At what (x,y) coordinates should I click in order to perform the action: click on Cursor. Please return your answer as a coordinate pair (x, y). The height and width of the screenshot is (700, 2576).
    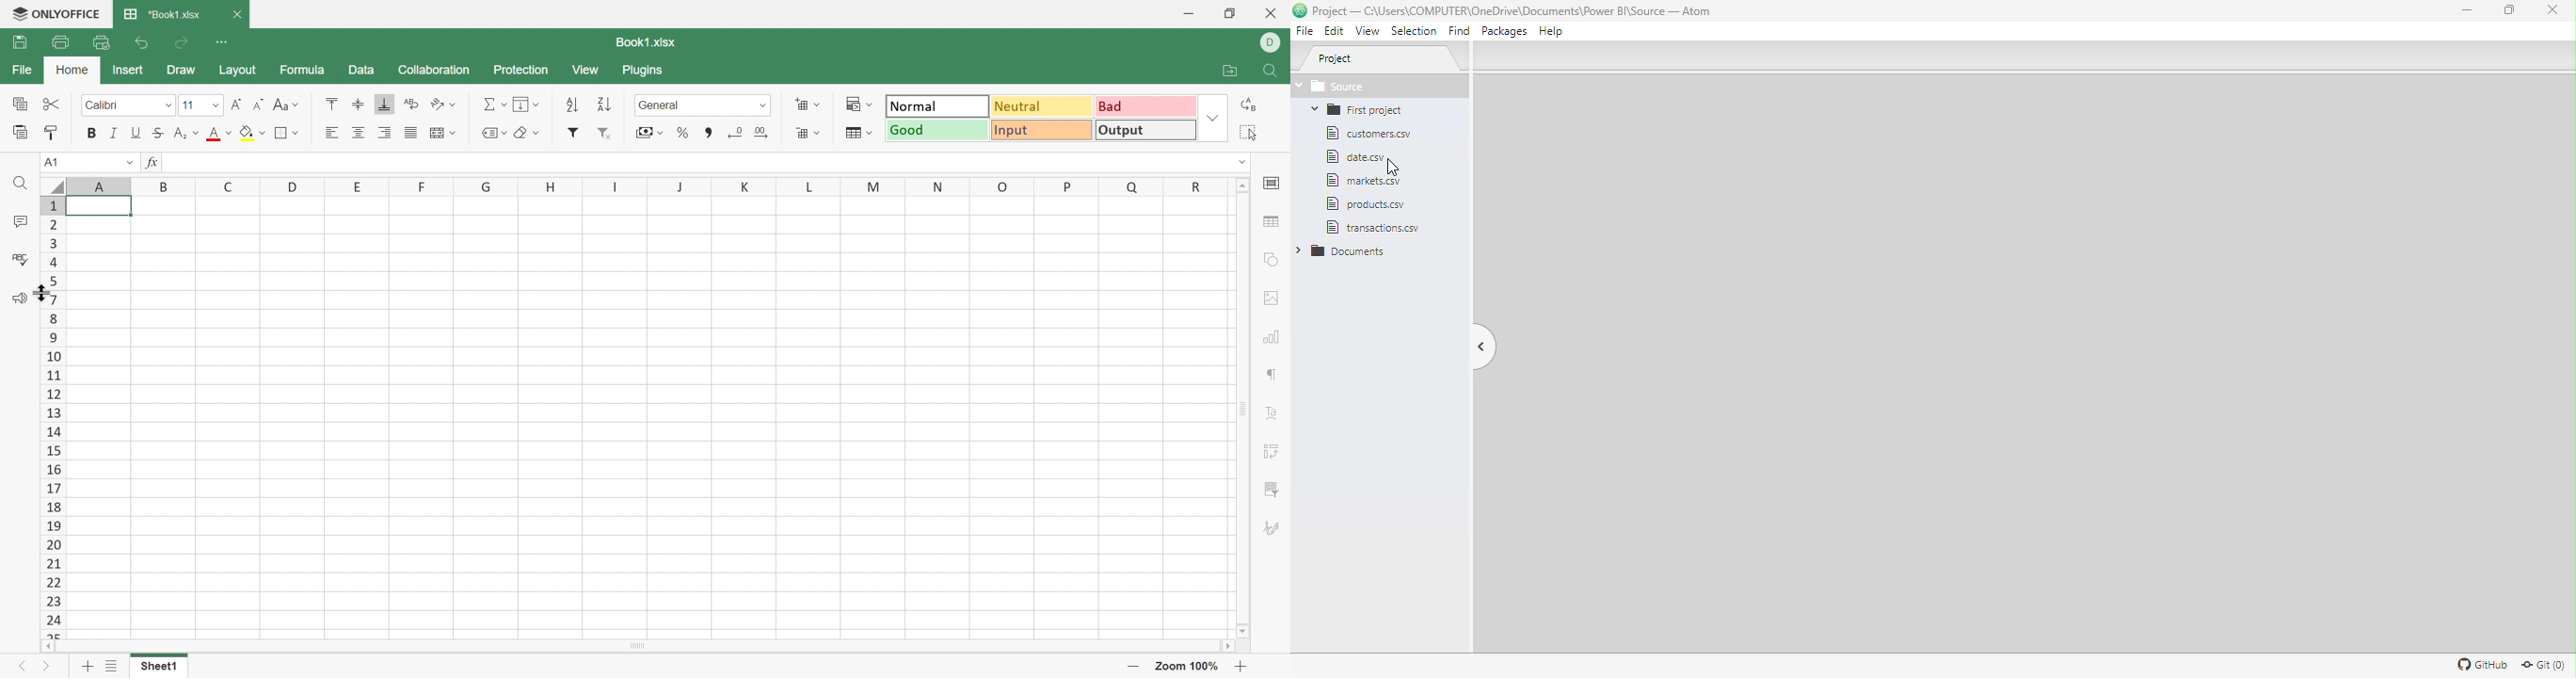
    Looking at the image, I should click on (42, 295).